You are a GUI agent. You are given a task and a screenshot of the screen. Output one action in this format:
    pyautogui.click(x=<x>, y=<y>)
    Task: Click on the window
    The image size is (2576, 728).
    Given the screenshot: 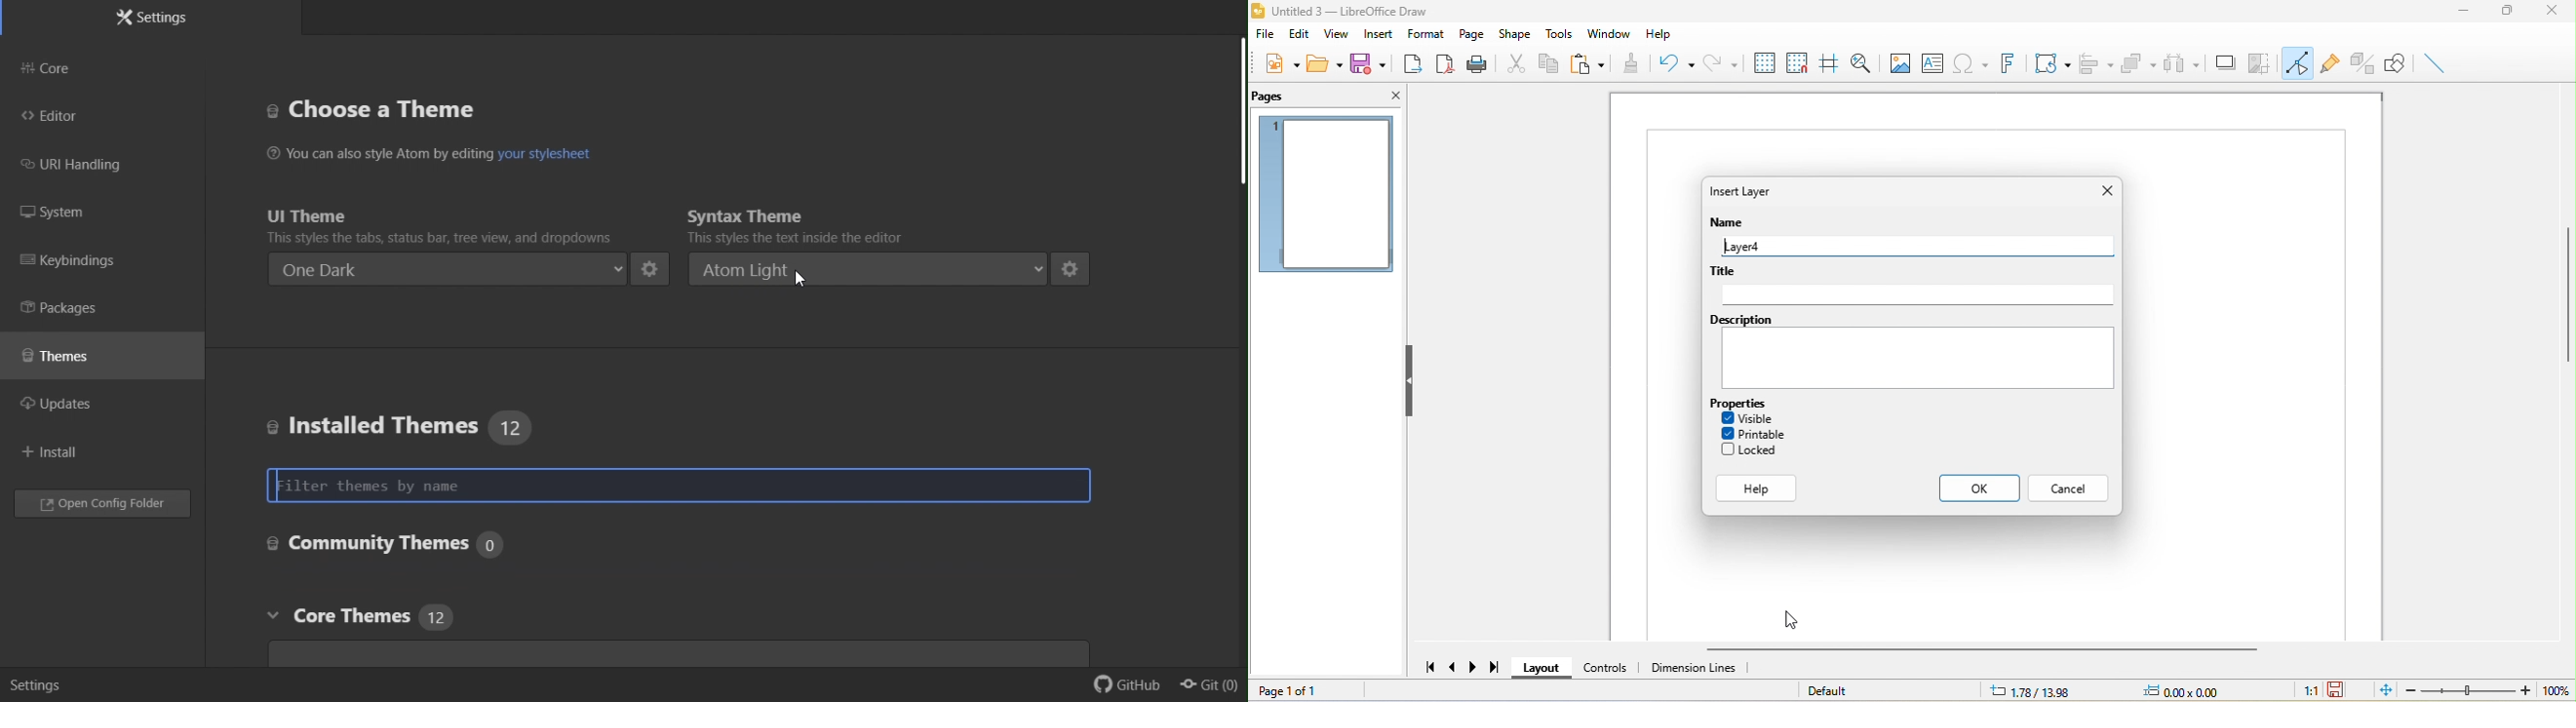 What is the action you would take?
    pyautogui.click(x=1612, y=33)
    